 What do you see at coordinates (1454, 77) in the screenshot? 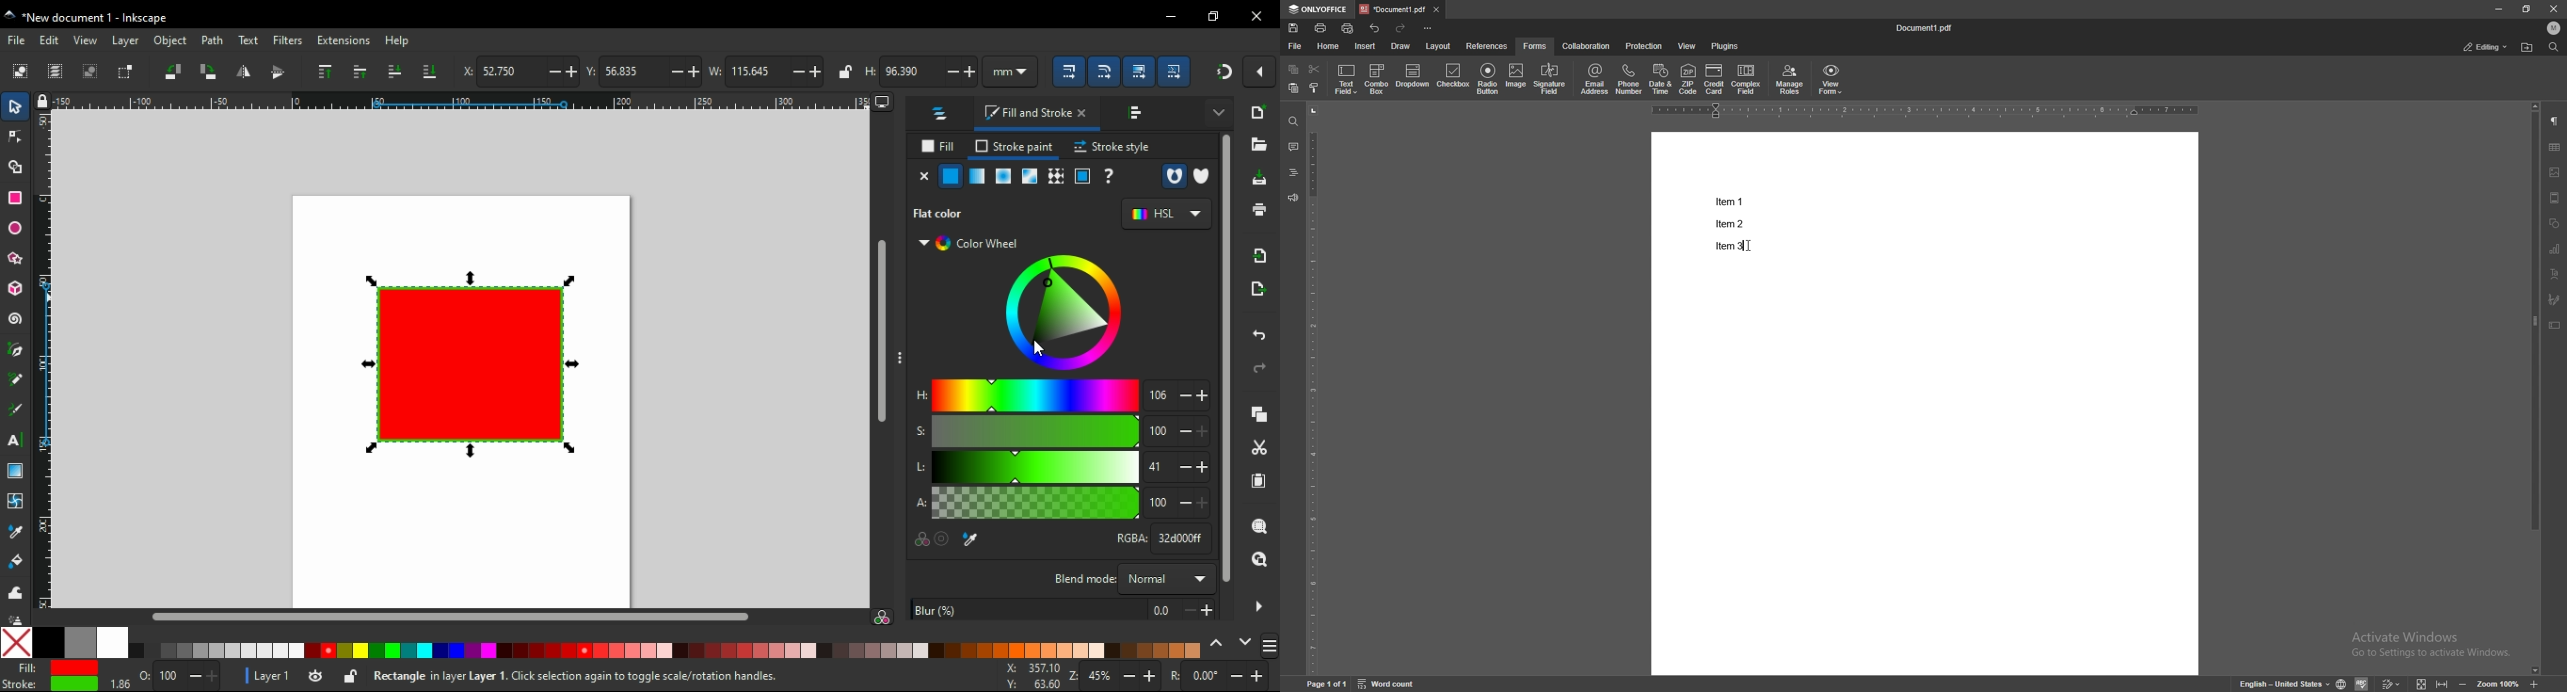
I see `checkbox` at bounding box center [1454, 77].